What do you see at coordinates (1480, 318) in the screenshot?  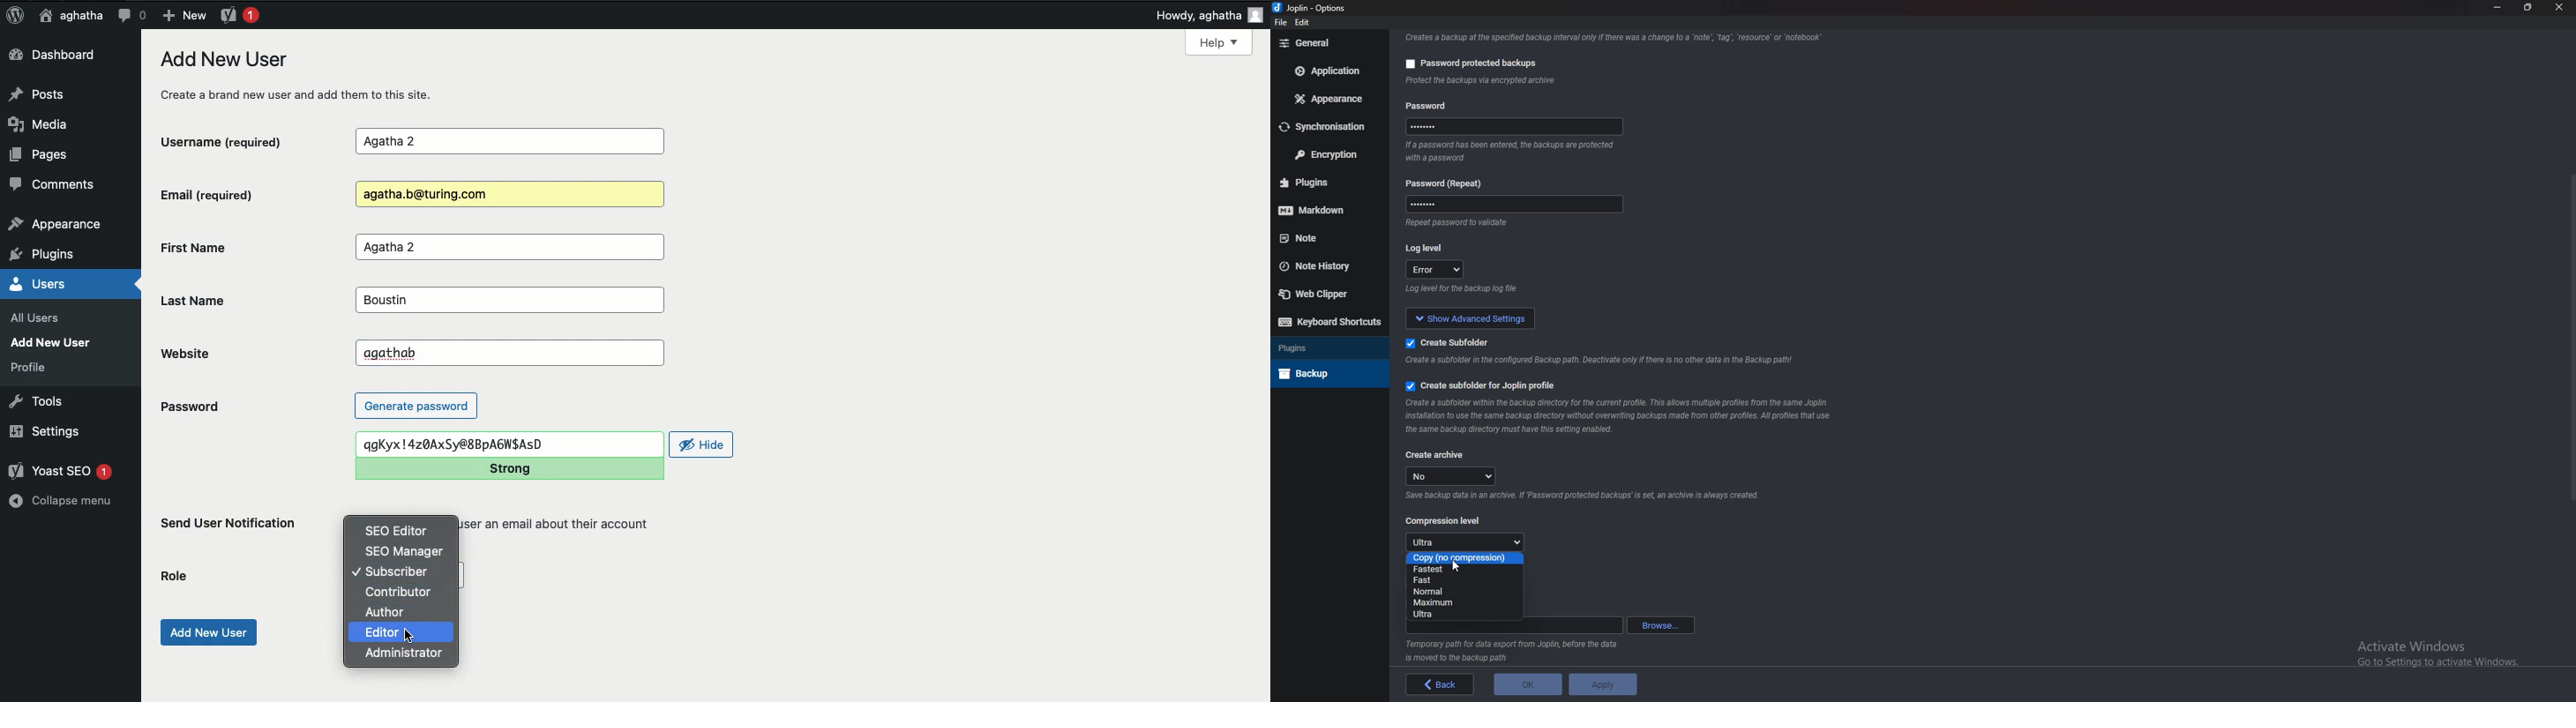 I see `show advanced setting` at bounding box center [1480, 318].